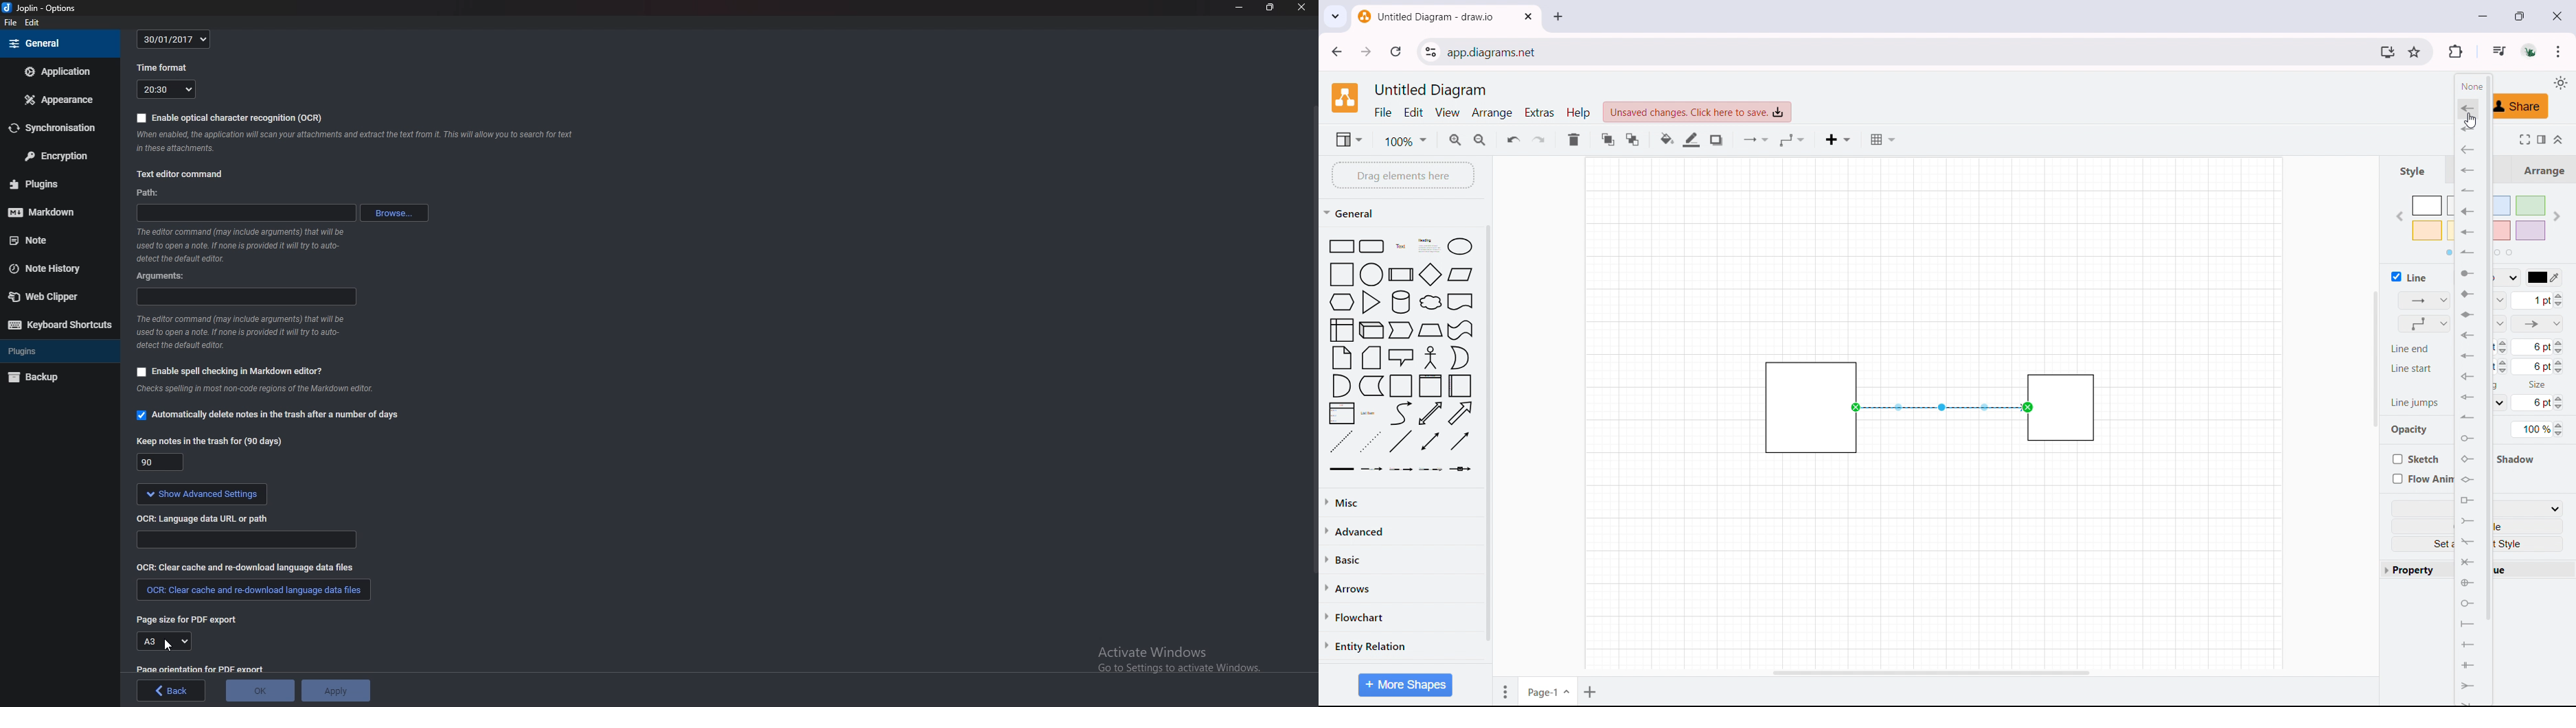 Image resolution: width=2576 pixels, height=728 pixels. I want to click on Cursor, so click(166, 645).